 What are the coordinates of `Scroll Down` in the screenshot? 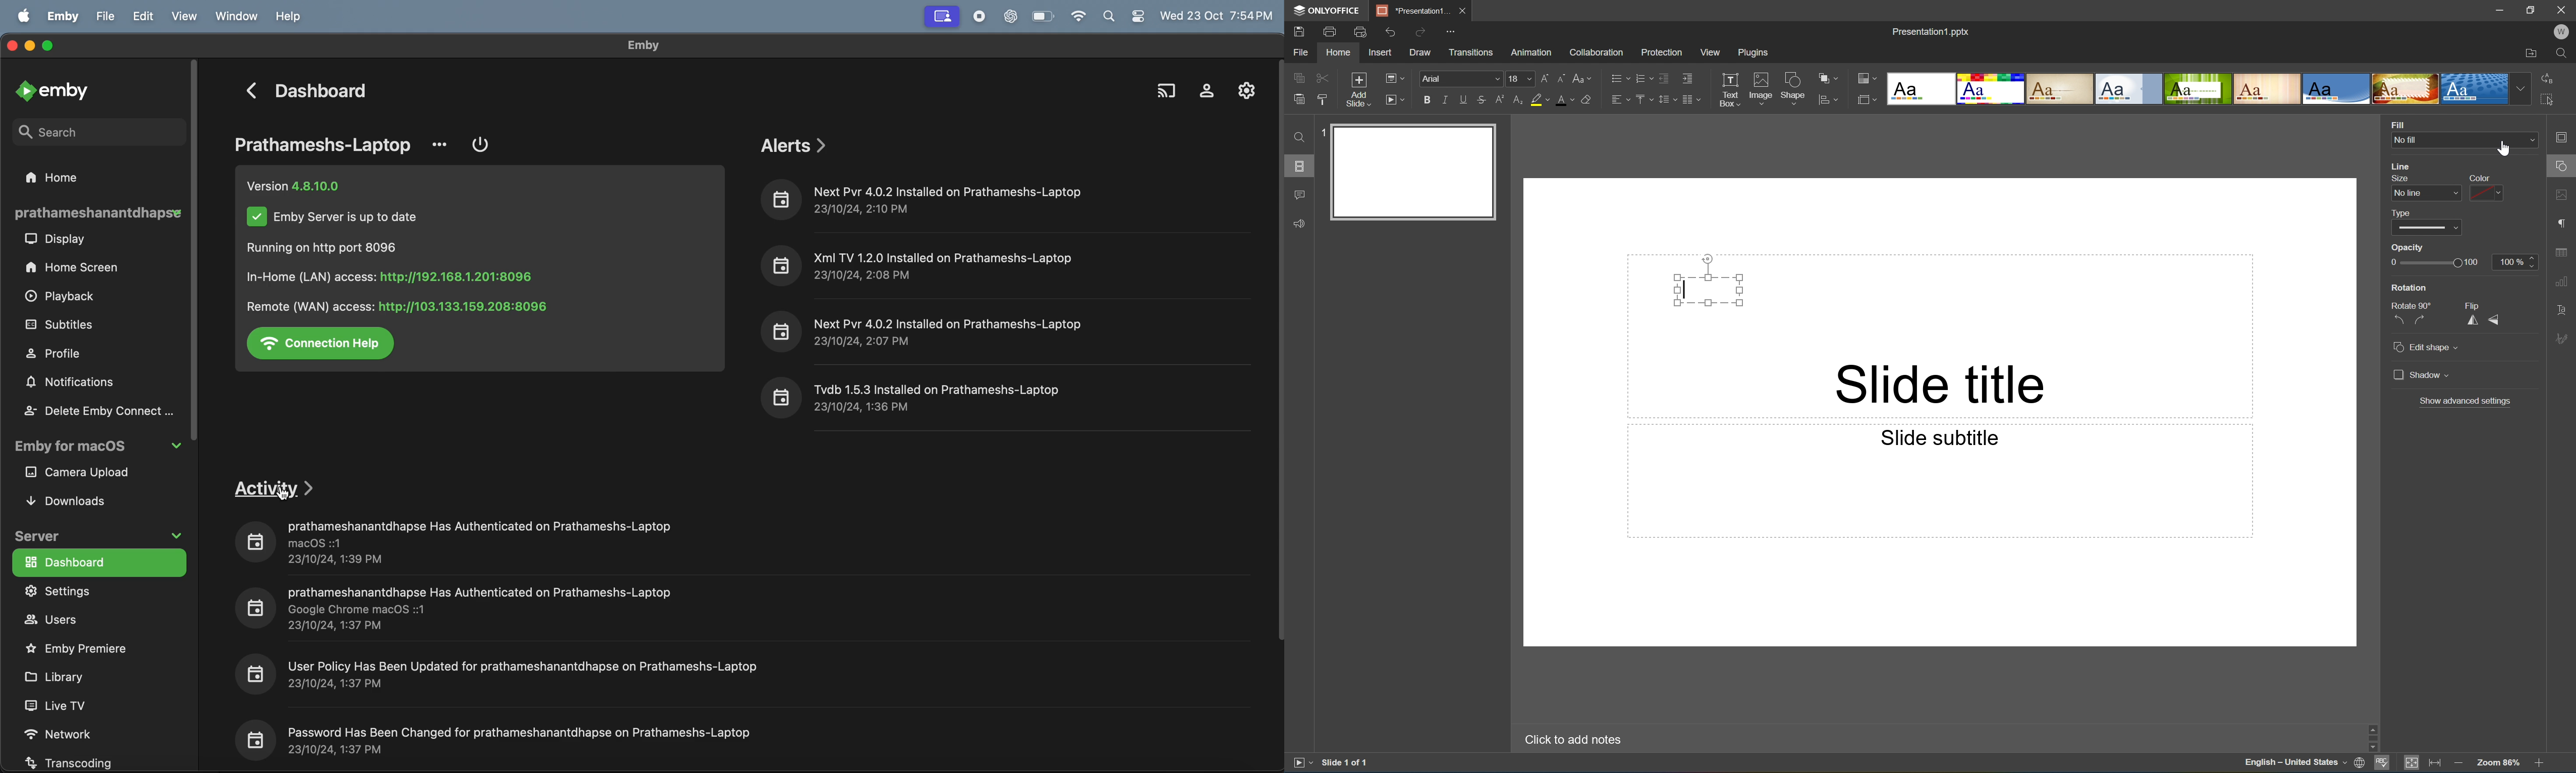 It's located at (2538, 748).